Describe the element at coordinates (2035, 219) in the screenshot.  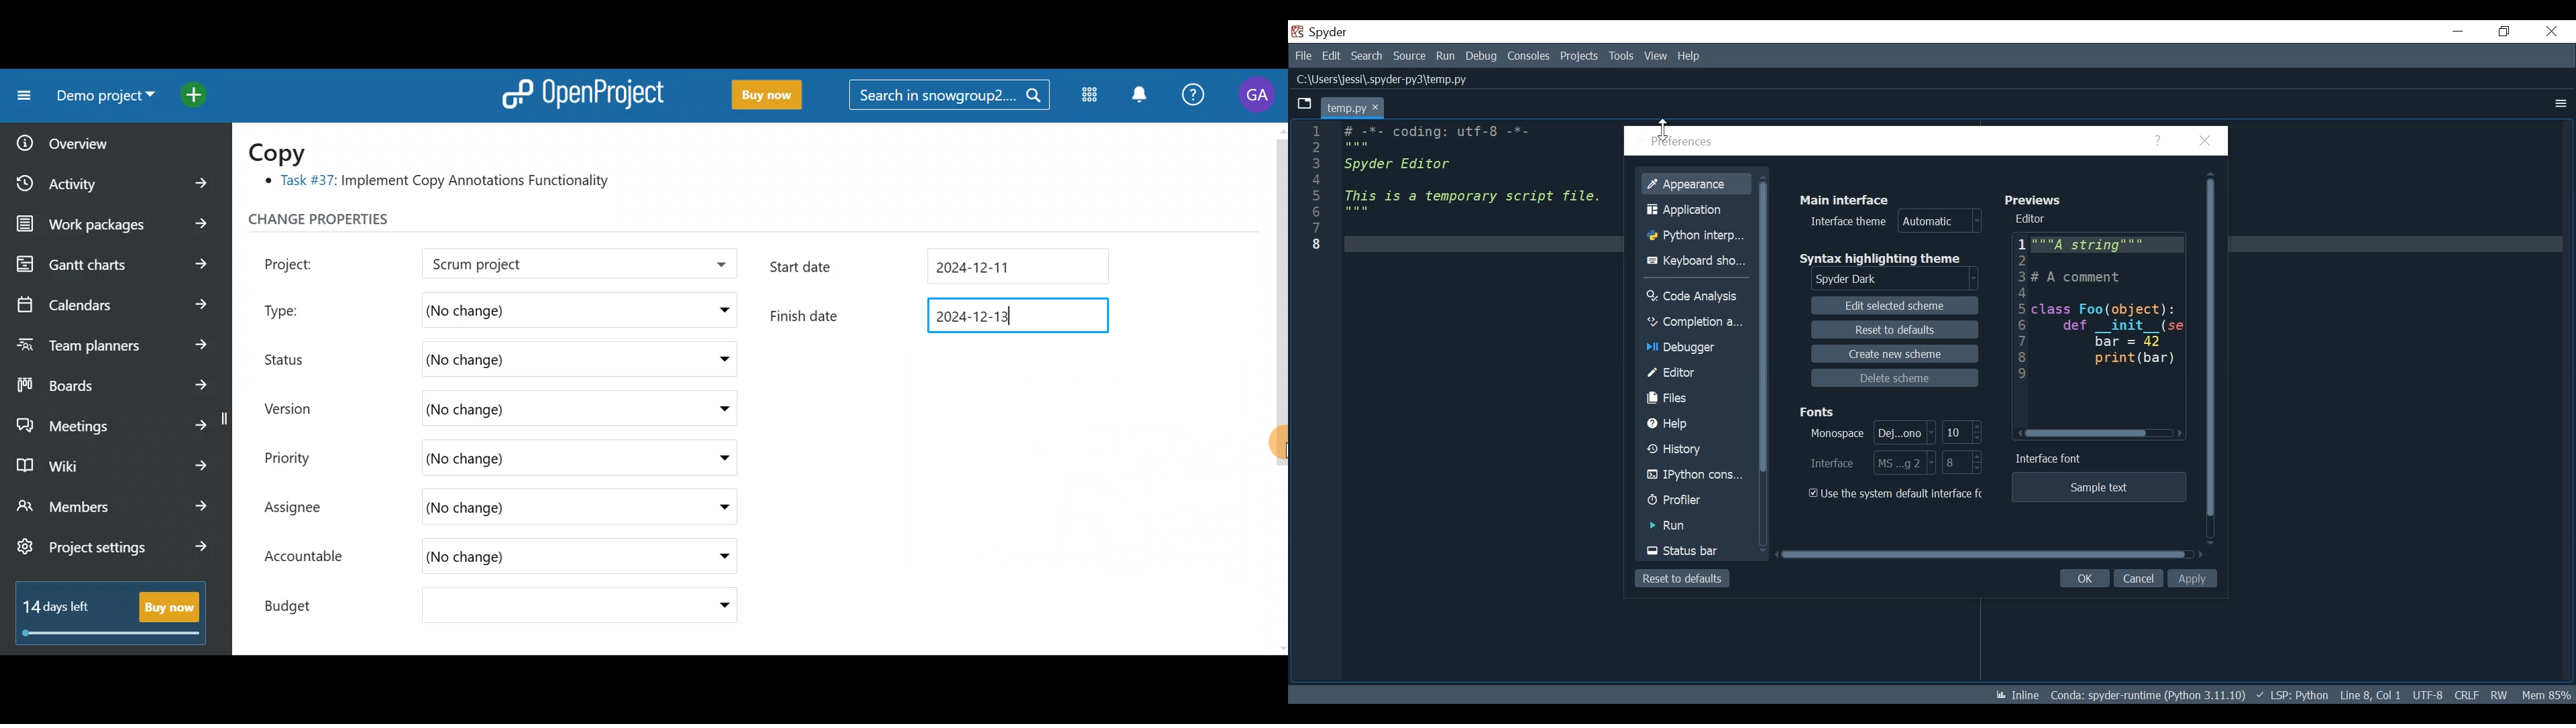
I see `Editor` at that location.